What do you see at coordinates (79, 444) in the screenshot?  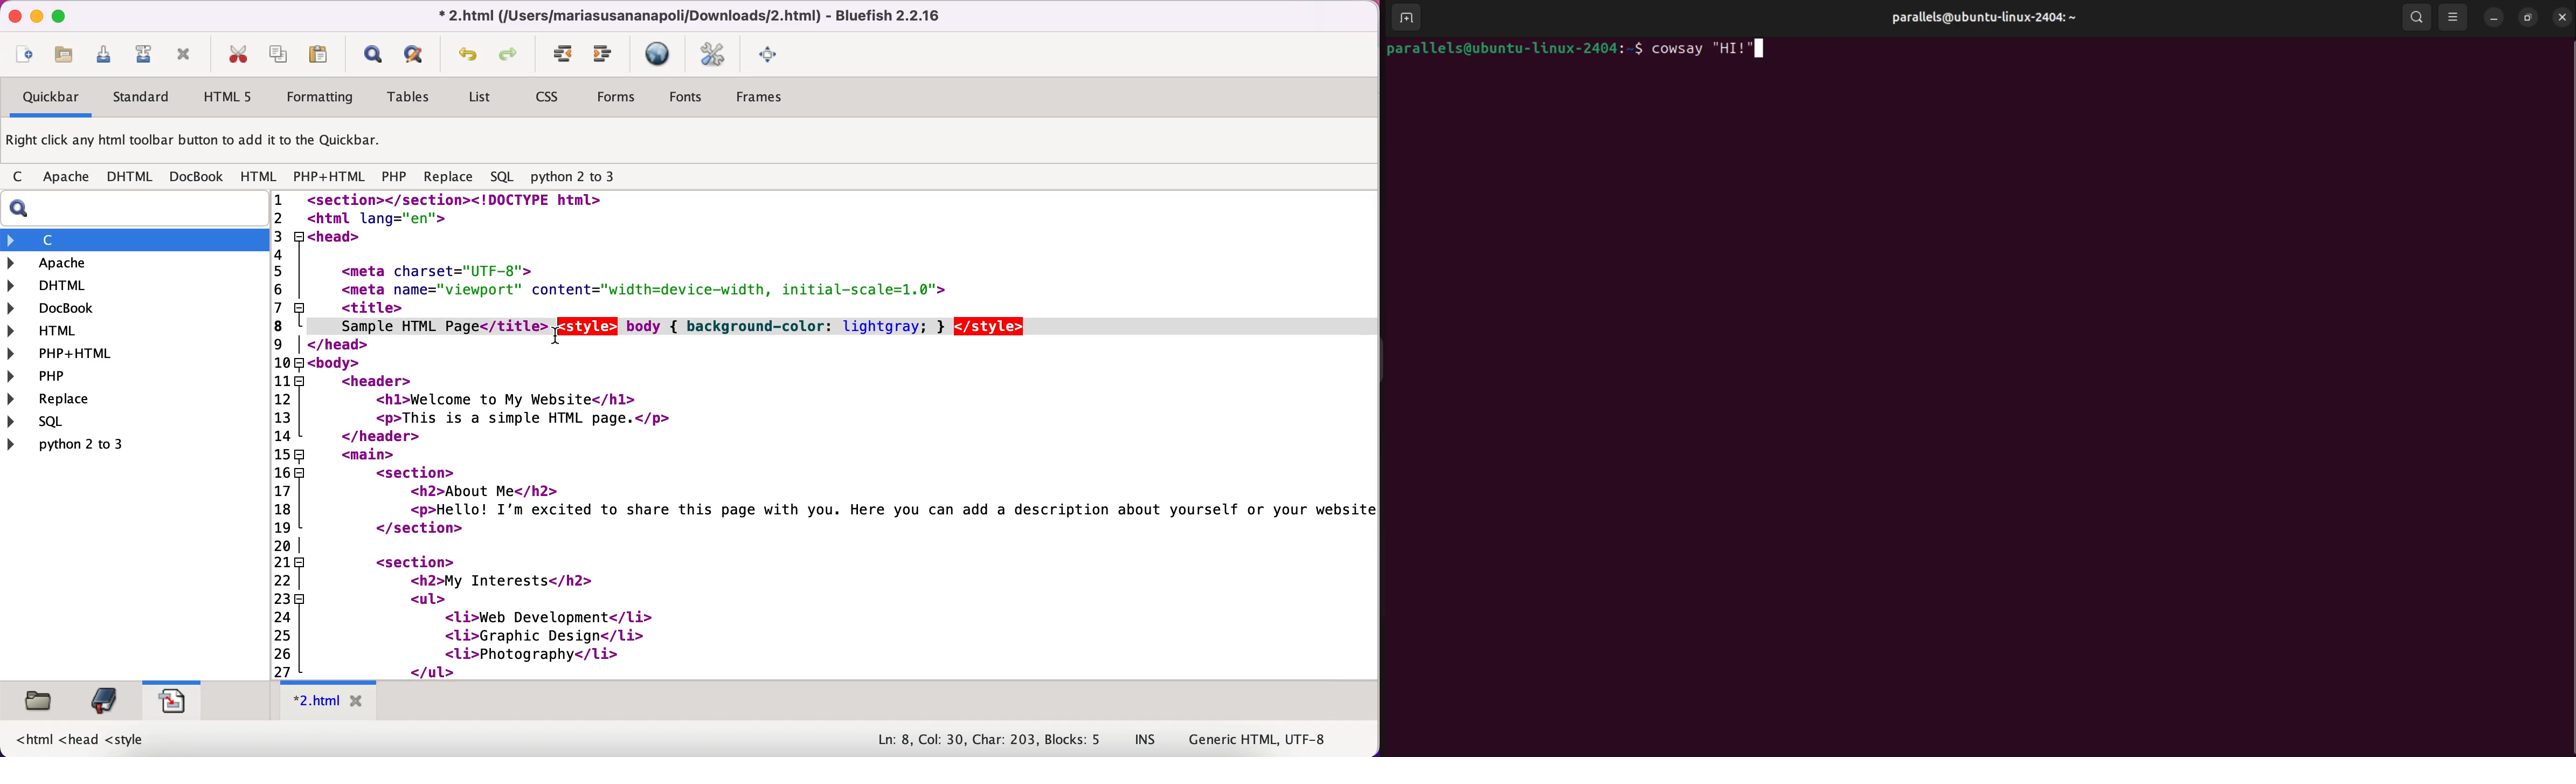 I see `python 2 to 3` at bounding box center [79, 444].